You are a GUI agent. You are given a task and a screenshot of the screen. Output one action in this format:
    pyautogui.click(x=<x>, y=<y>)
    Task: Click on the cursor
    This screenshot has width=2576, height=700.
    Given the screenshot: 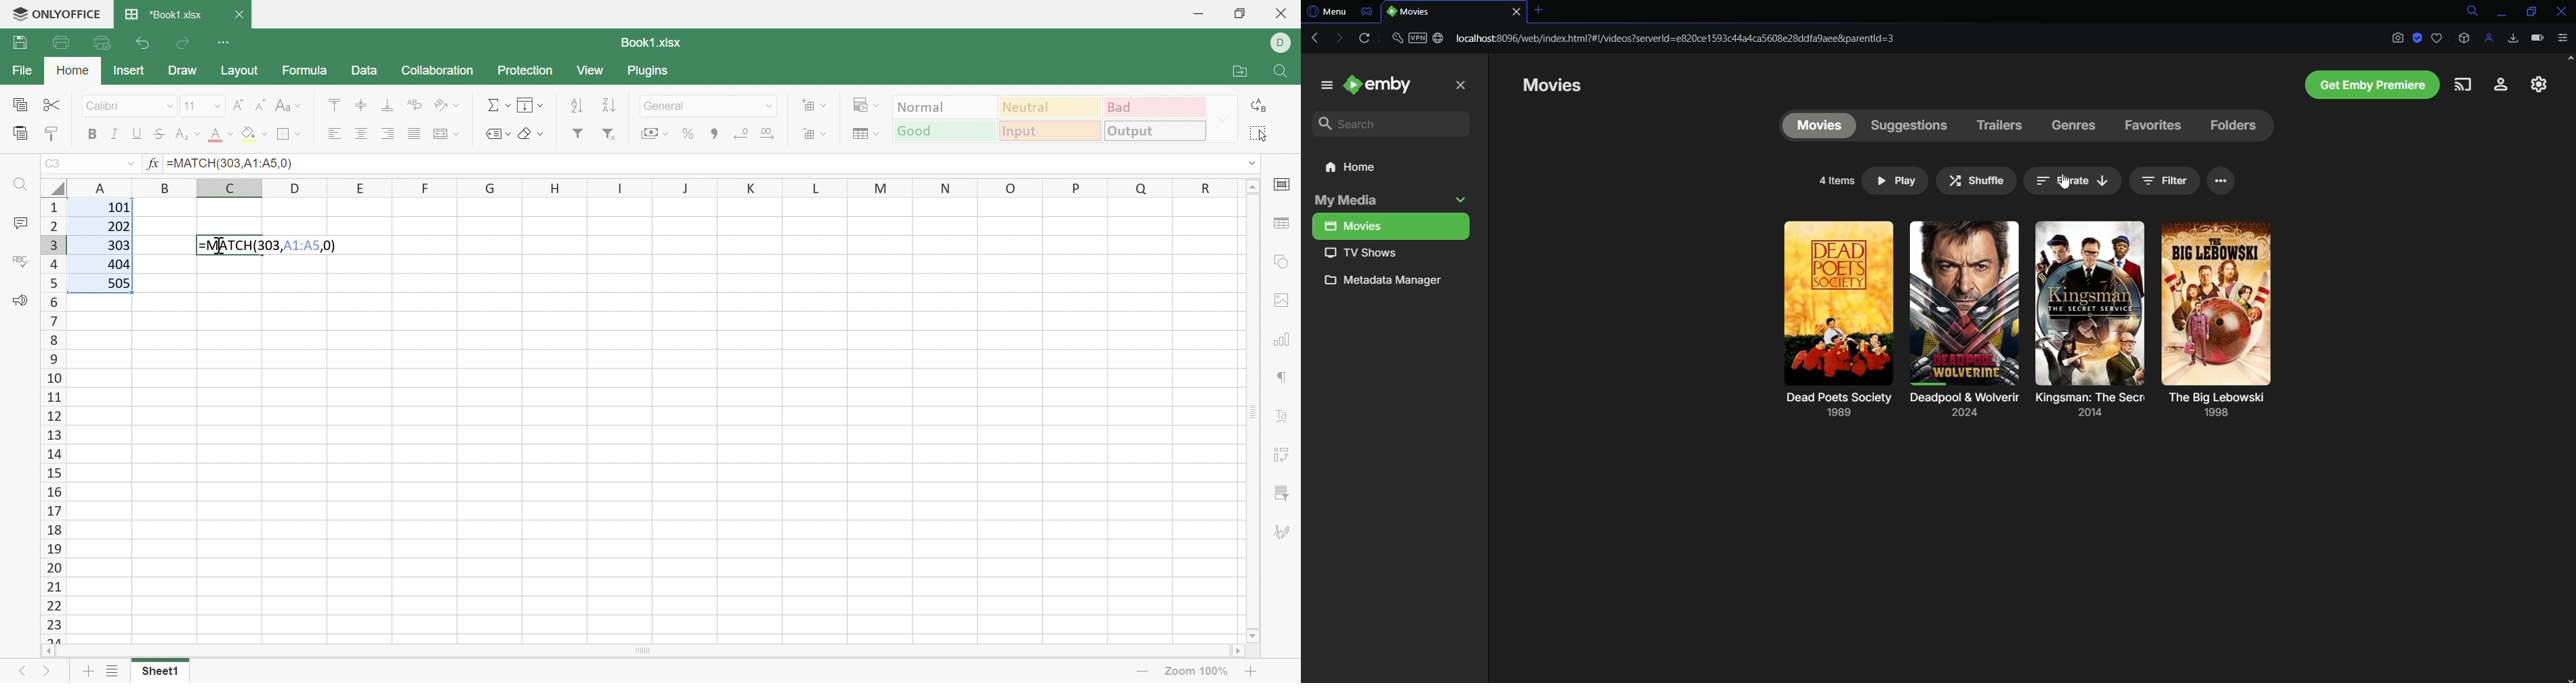 What is the action you would take?
    pyautogui.click(x=2065, y=181)
    